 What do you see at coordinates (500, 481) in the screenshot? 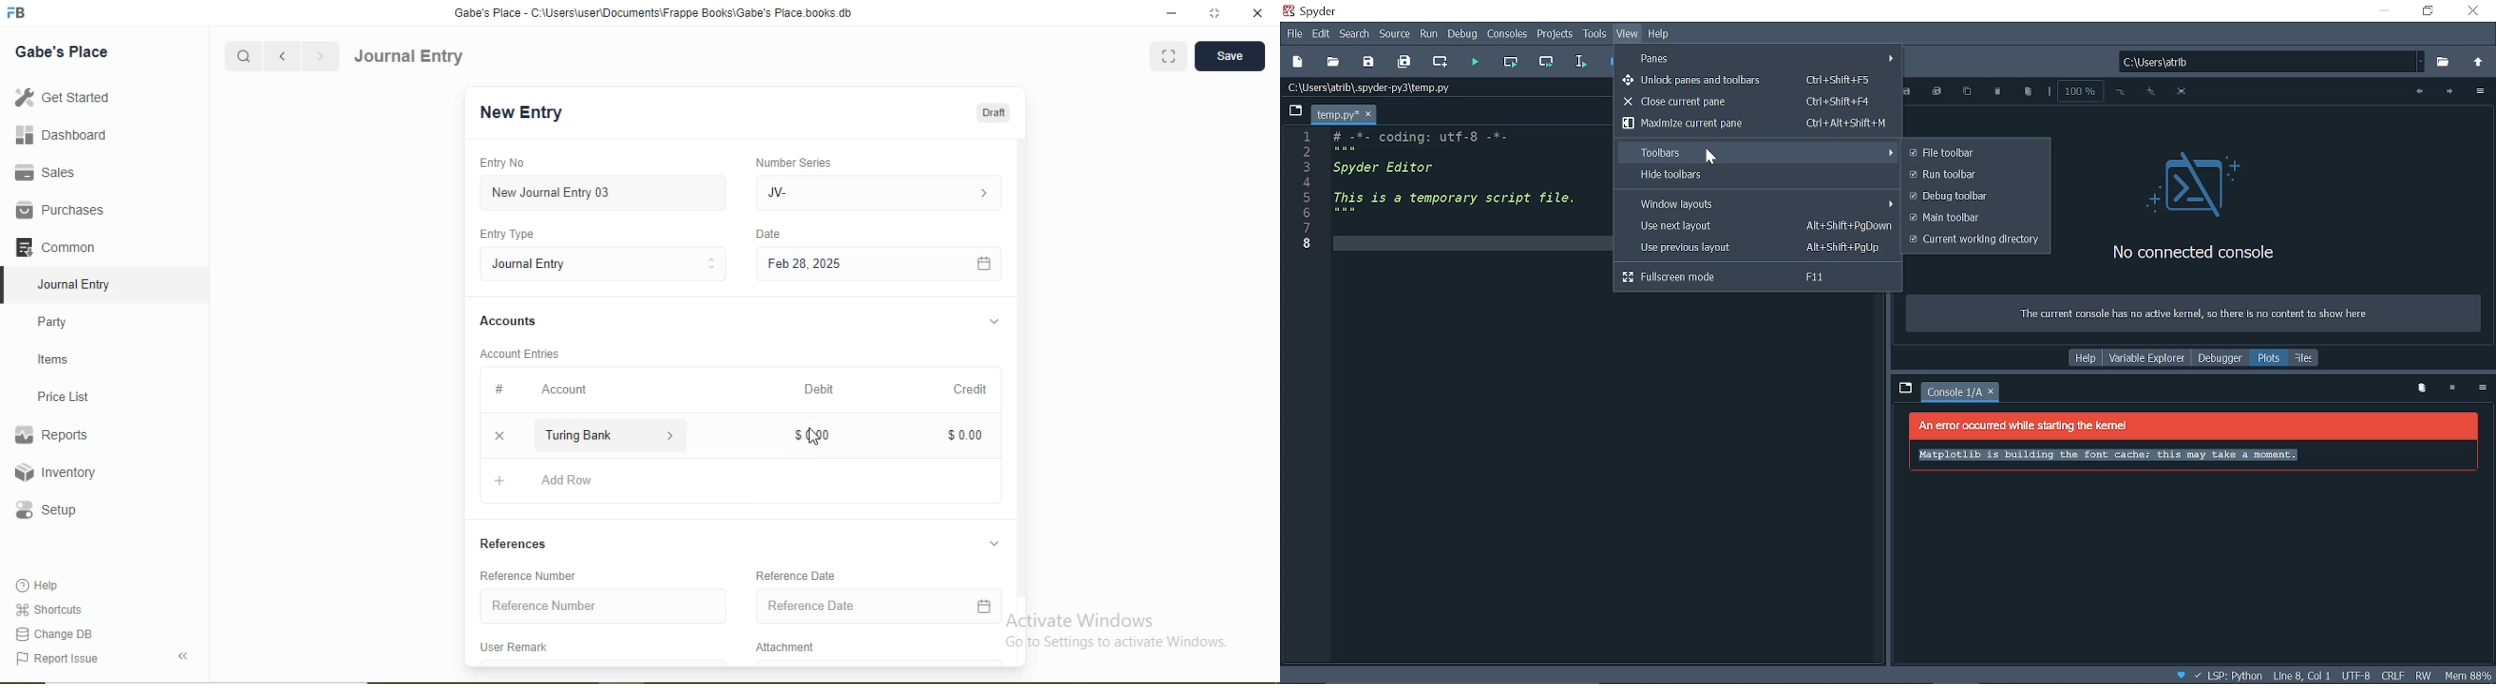
I see `Add` at bounding box center [500, 481].